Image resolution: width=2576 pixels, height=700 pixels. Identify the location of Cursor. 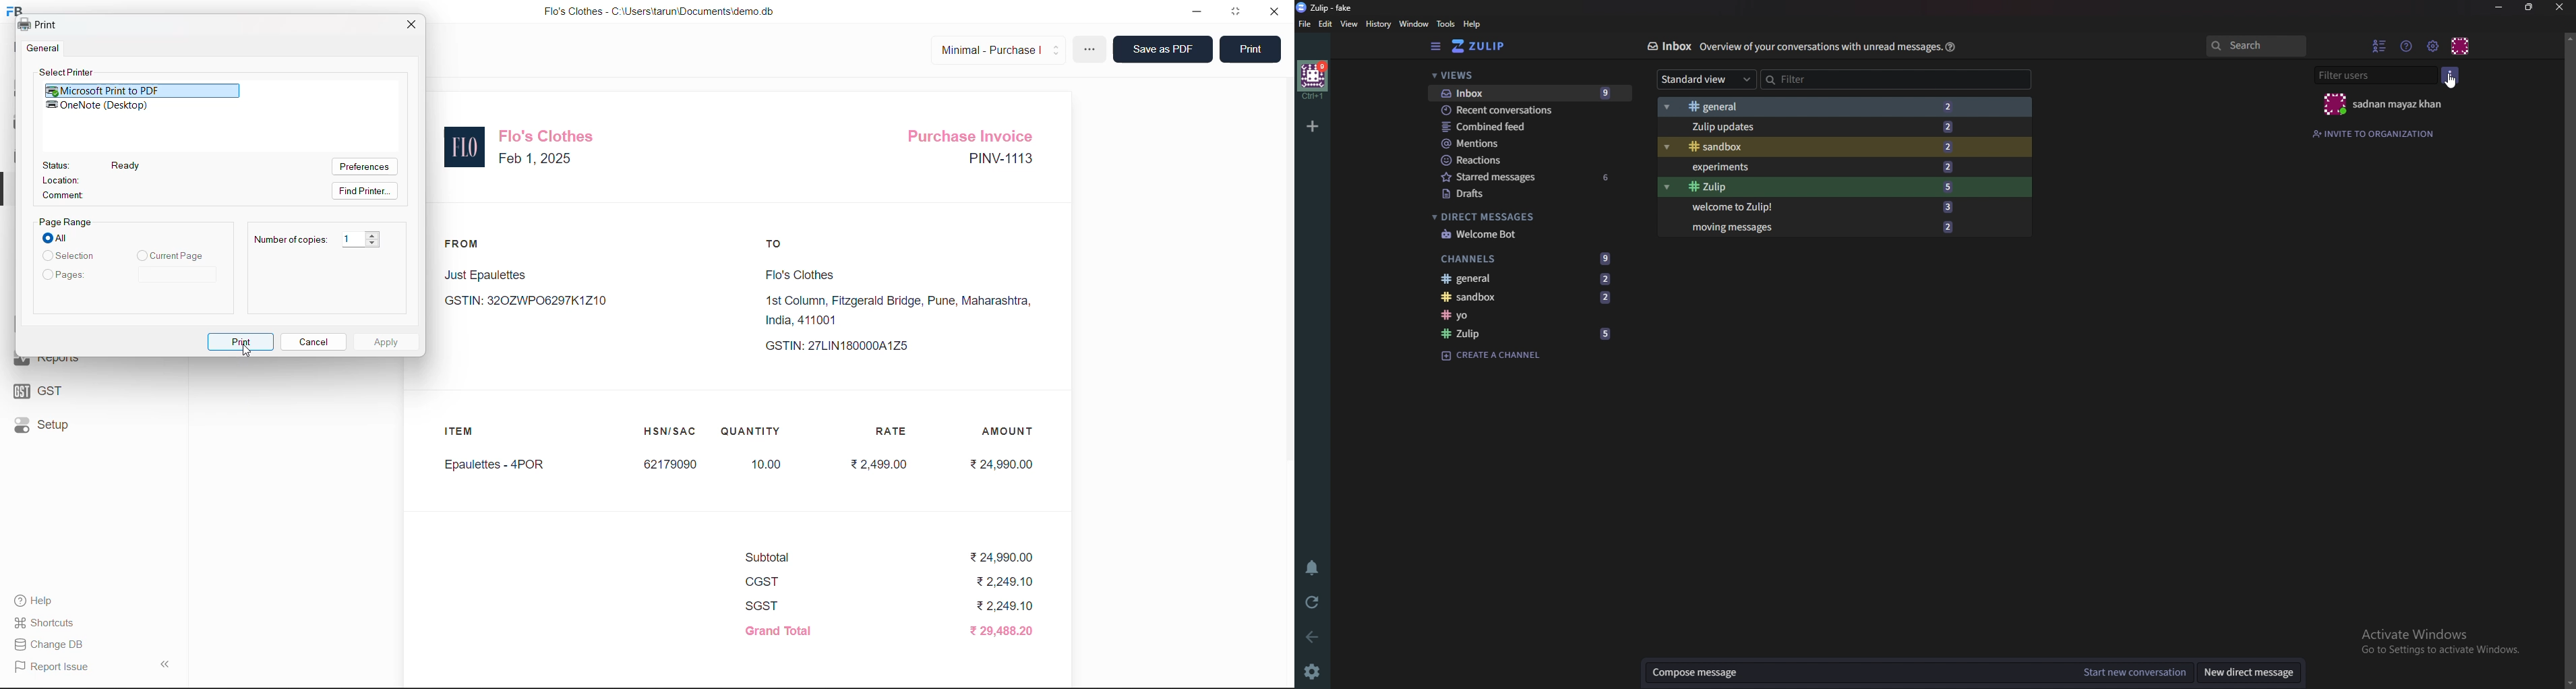
(2457, 83).